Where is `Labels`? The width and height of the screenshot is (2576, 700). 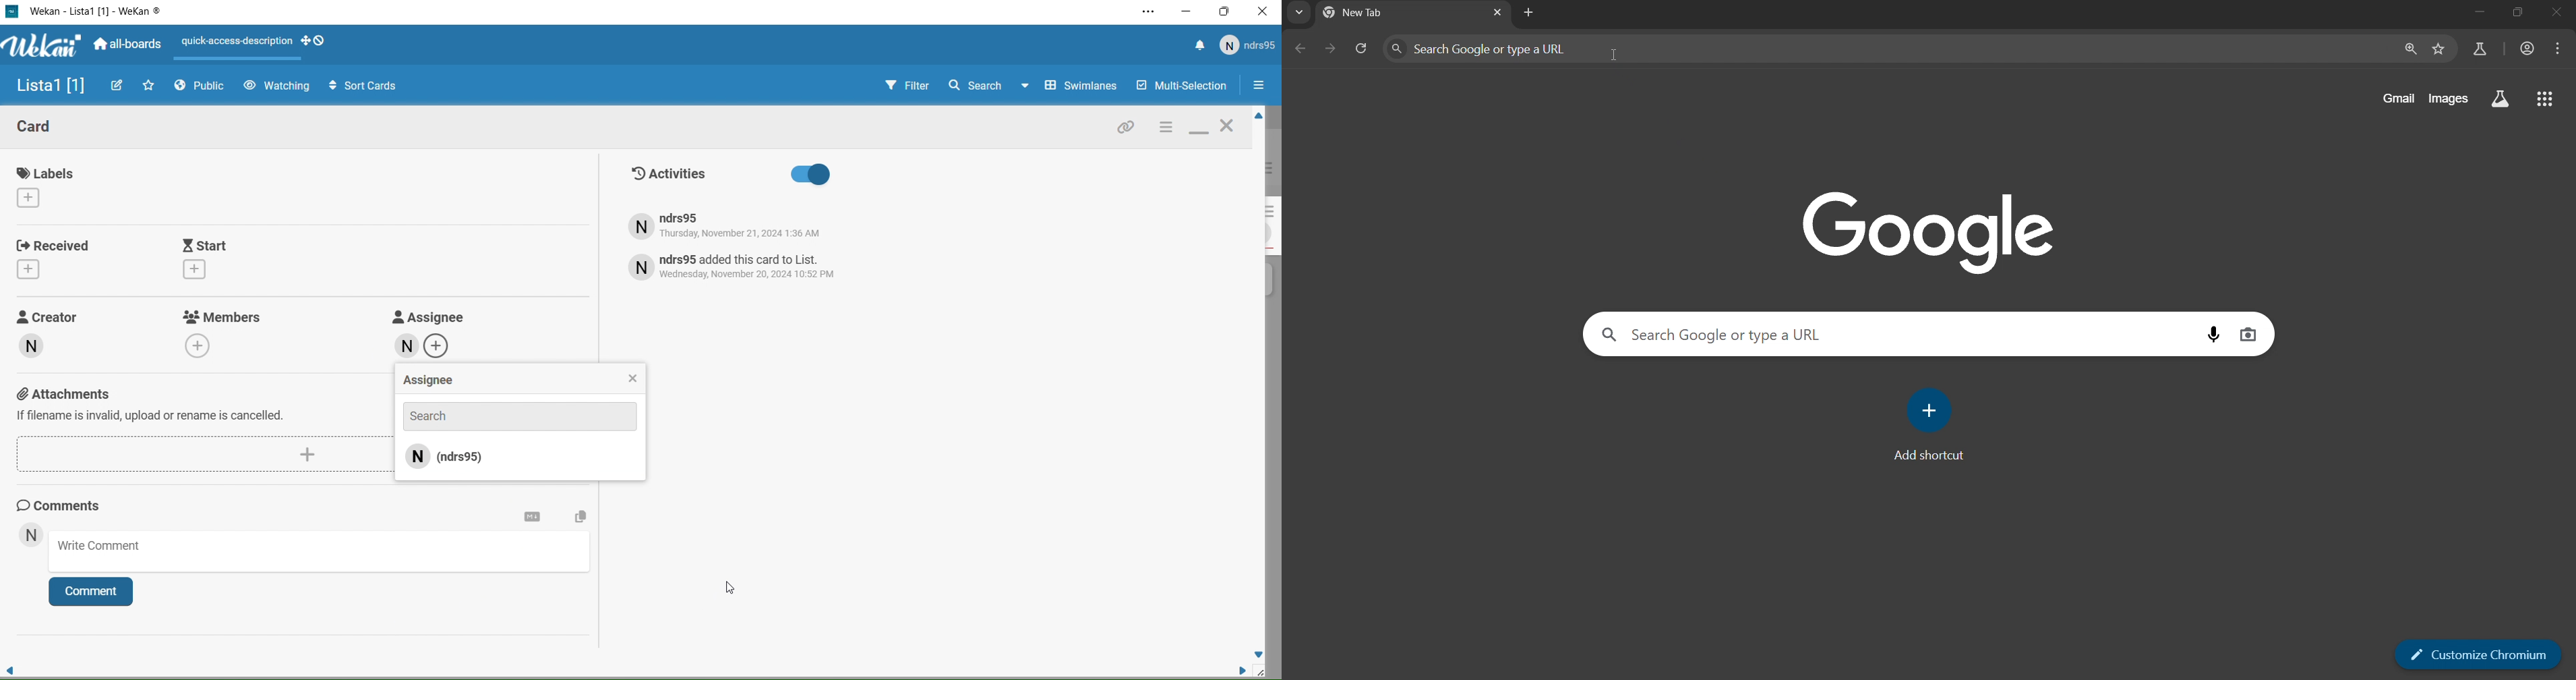
Labels is located at coordinates (51, 186).